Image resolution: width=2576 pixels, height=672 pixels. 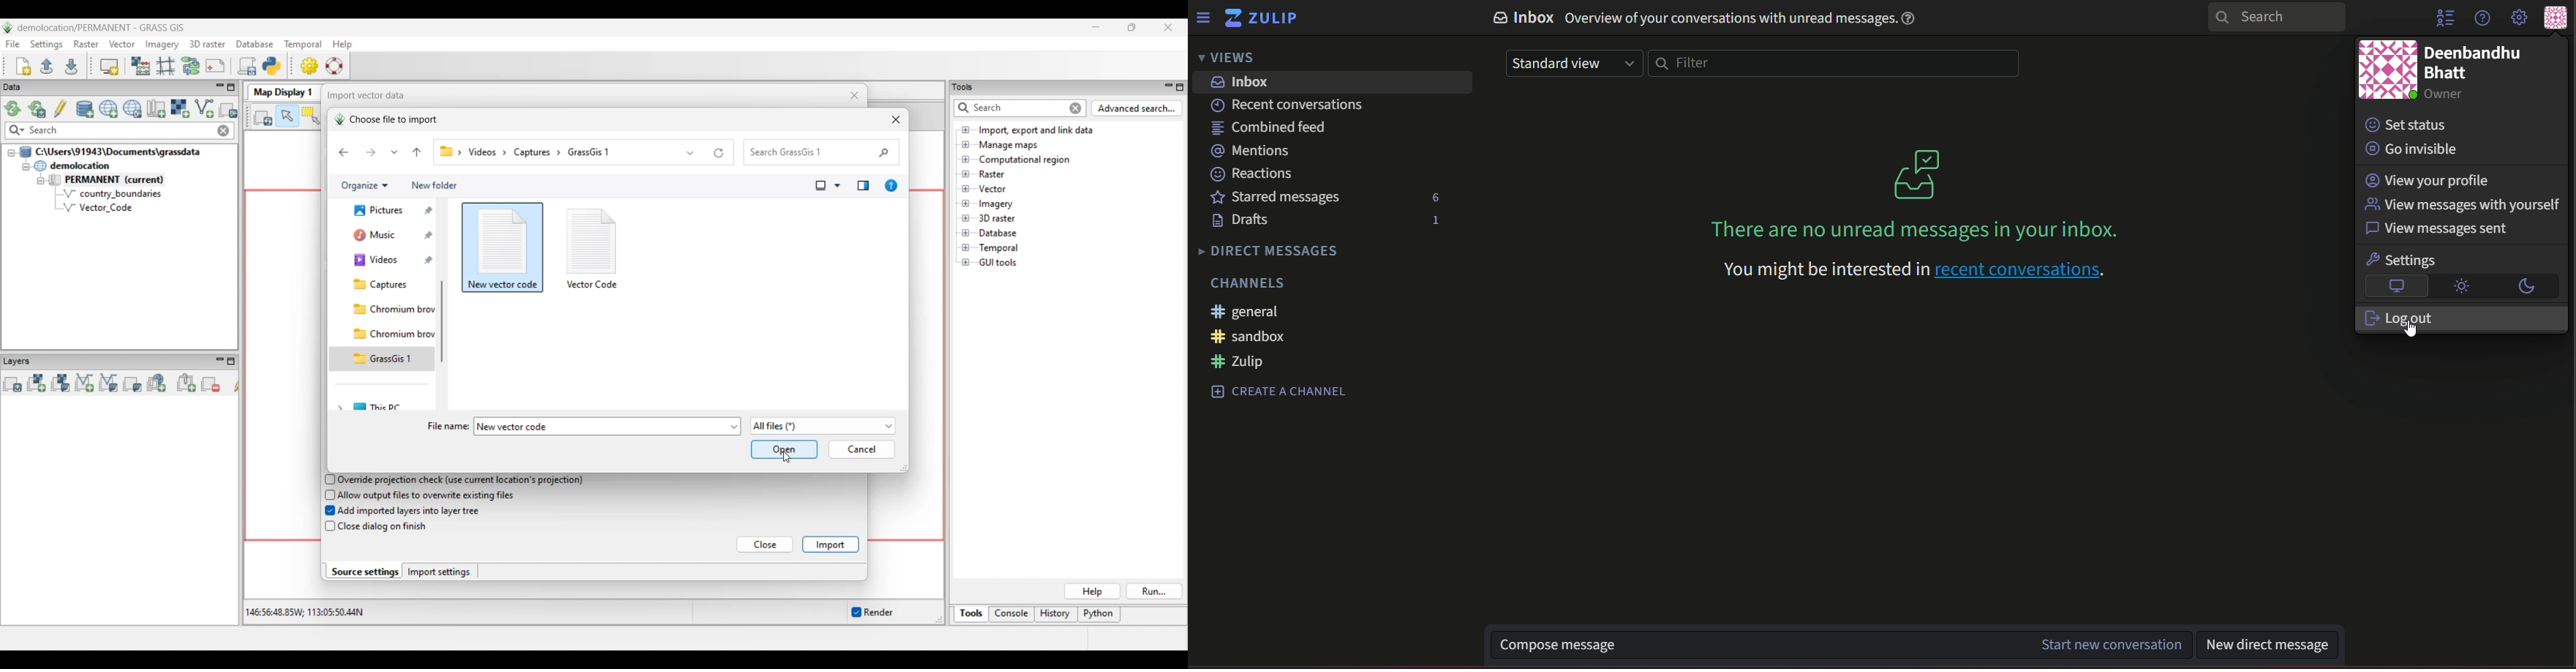 I want to click on help menu, so click(x=2482, y=18).